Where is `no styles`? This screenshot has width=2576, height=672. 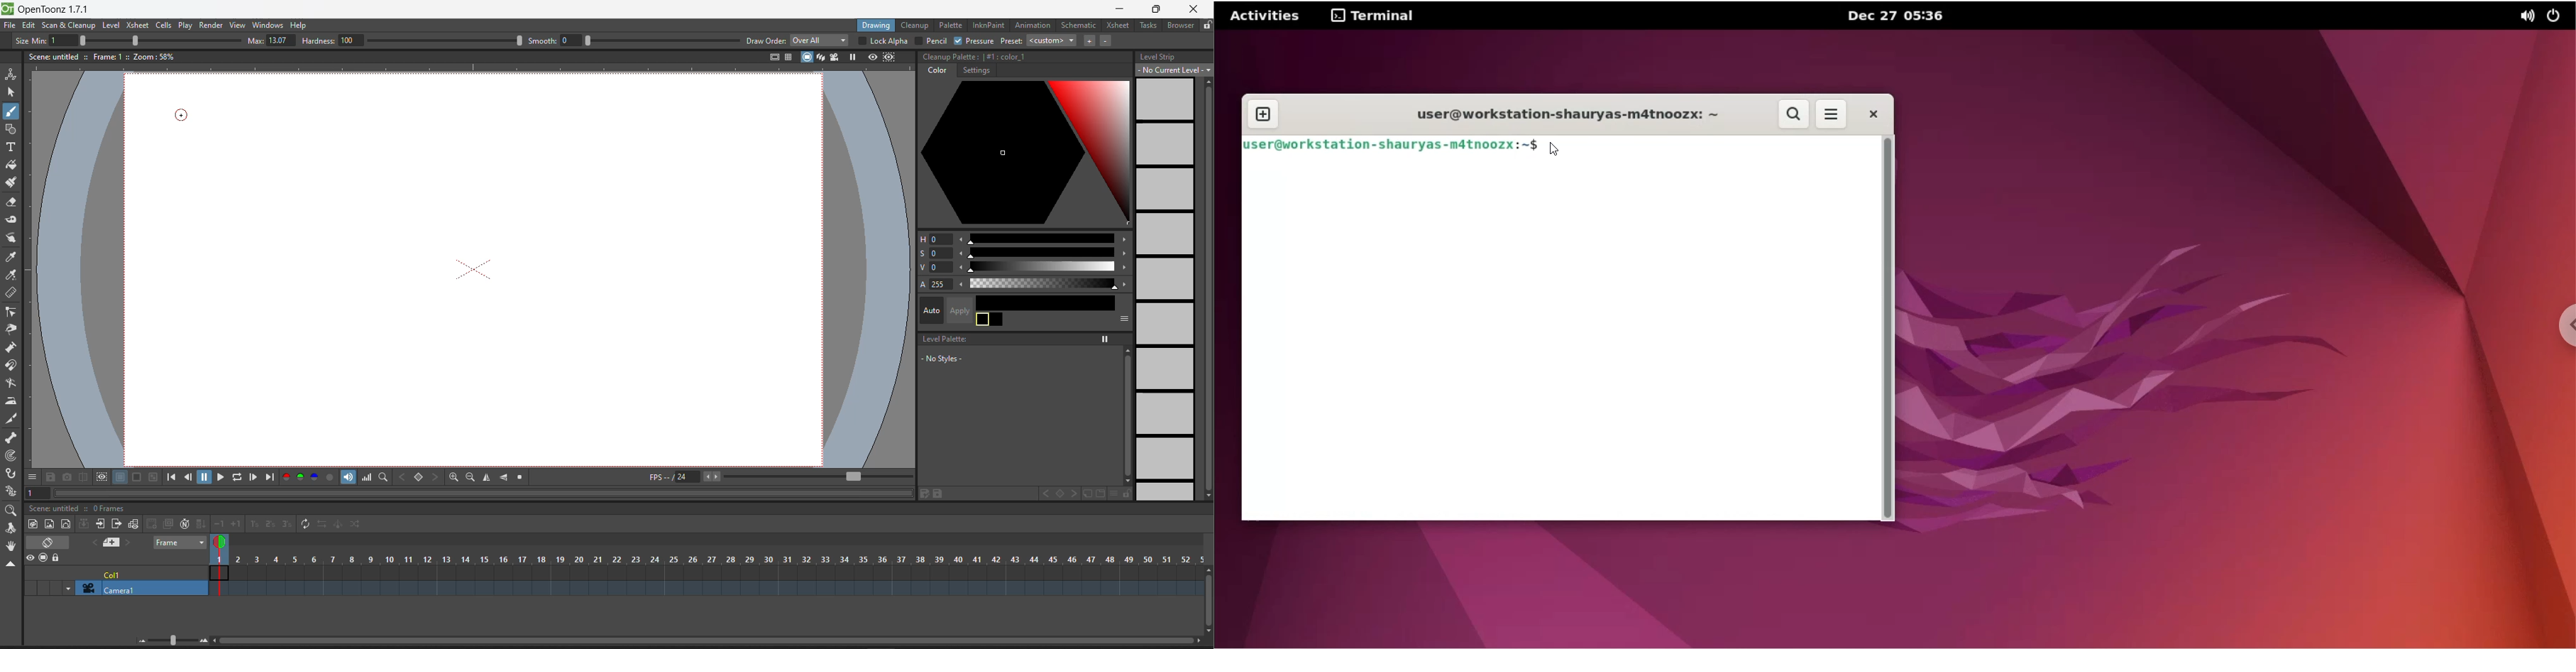
no styles is located at coordinates (943, 359).